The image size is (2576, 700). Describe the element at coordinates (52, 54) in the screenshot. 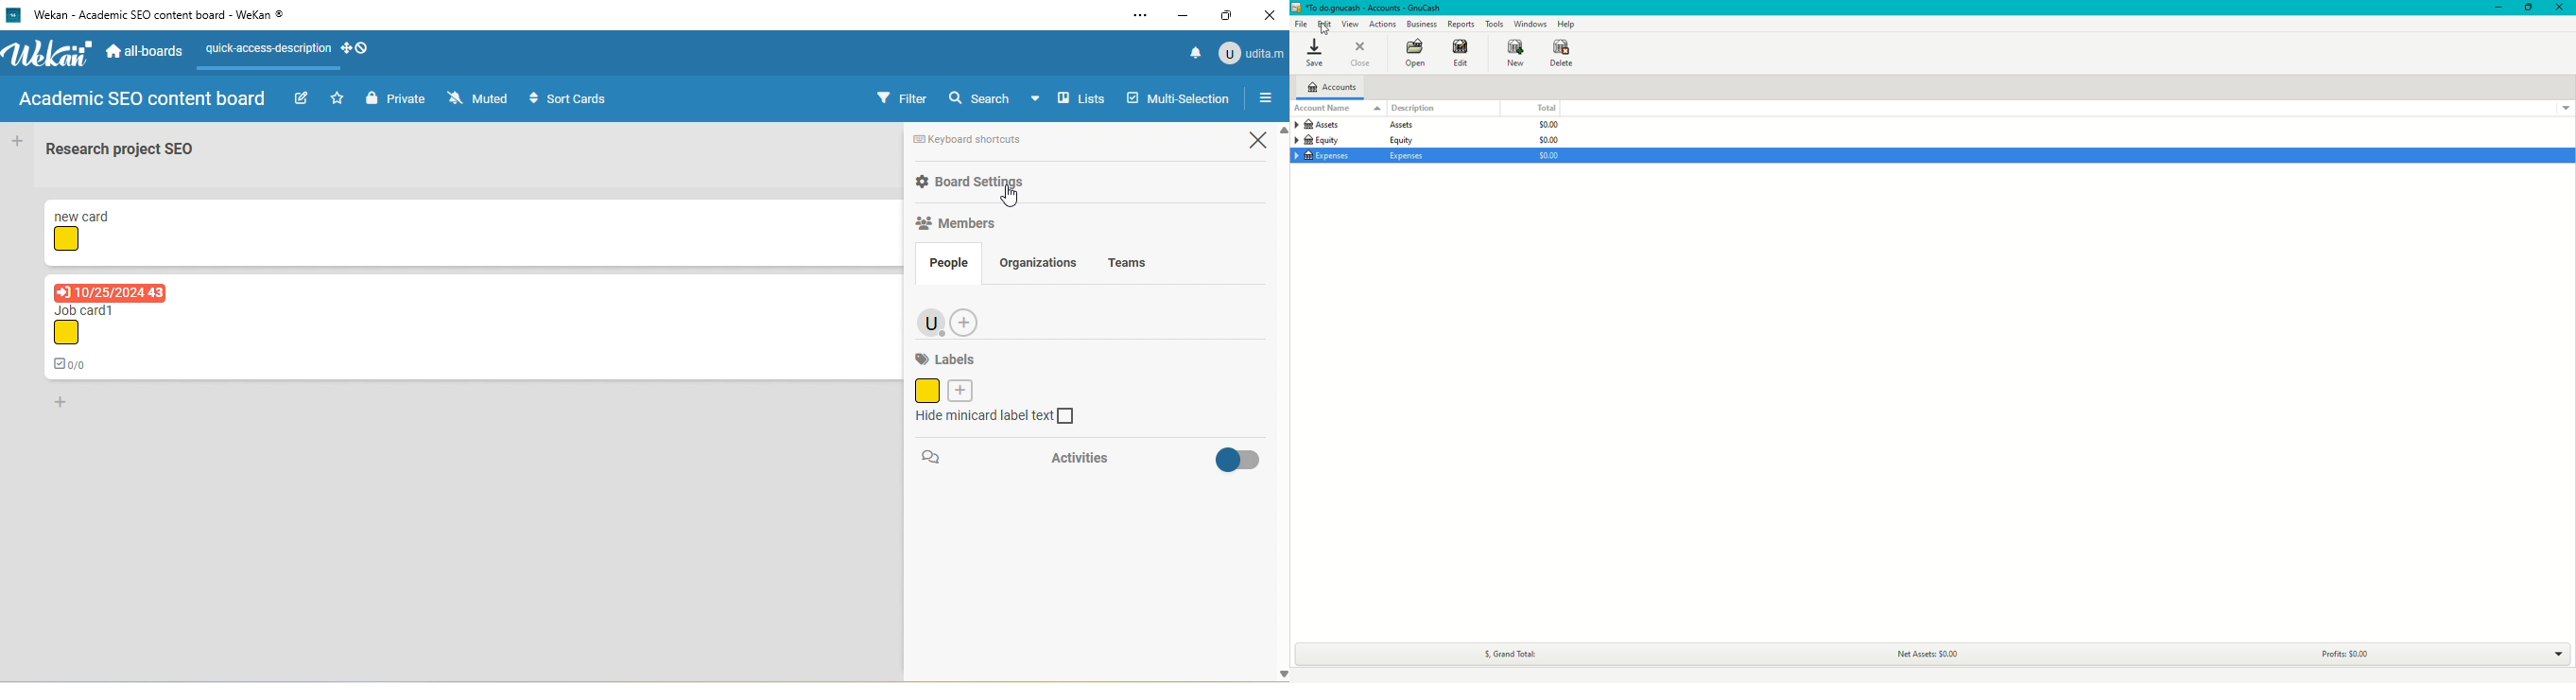

I see `logo` at that location.